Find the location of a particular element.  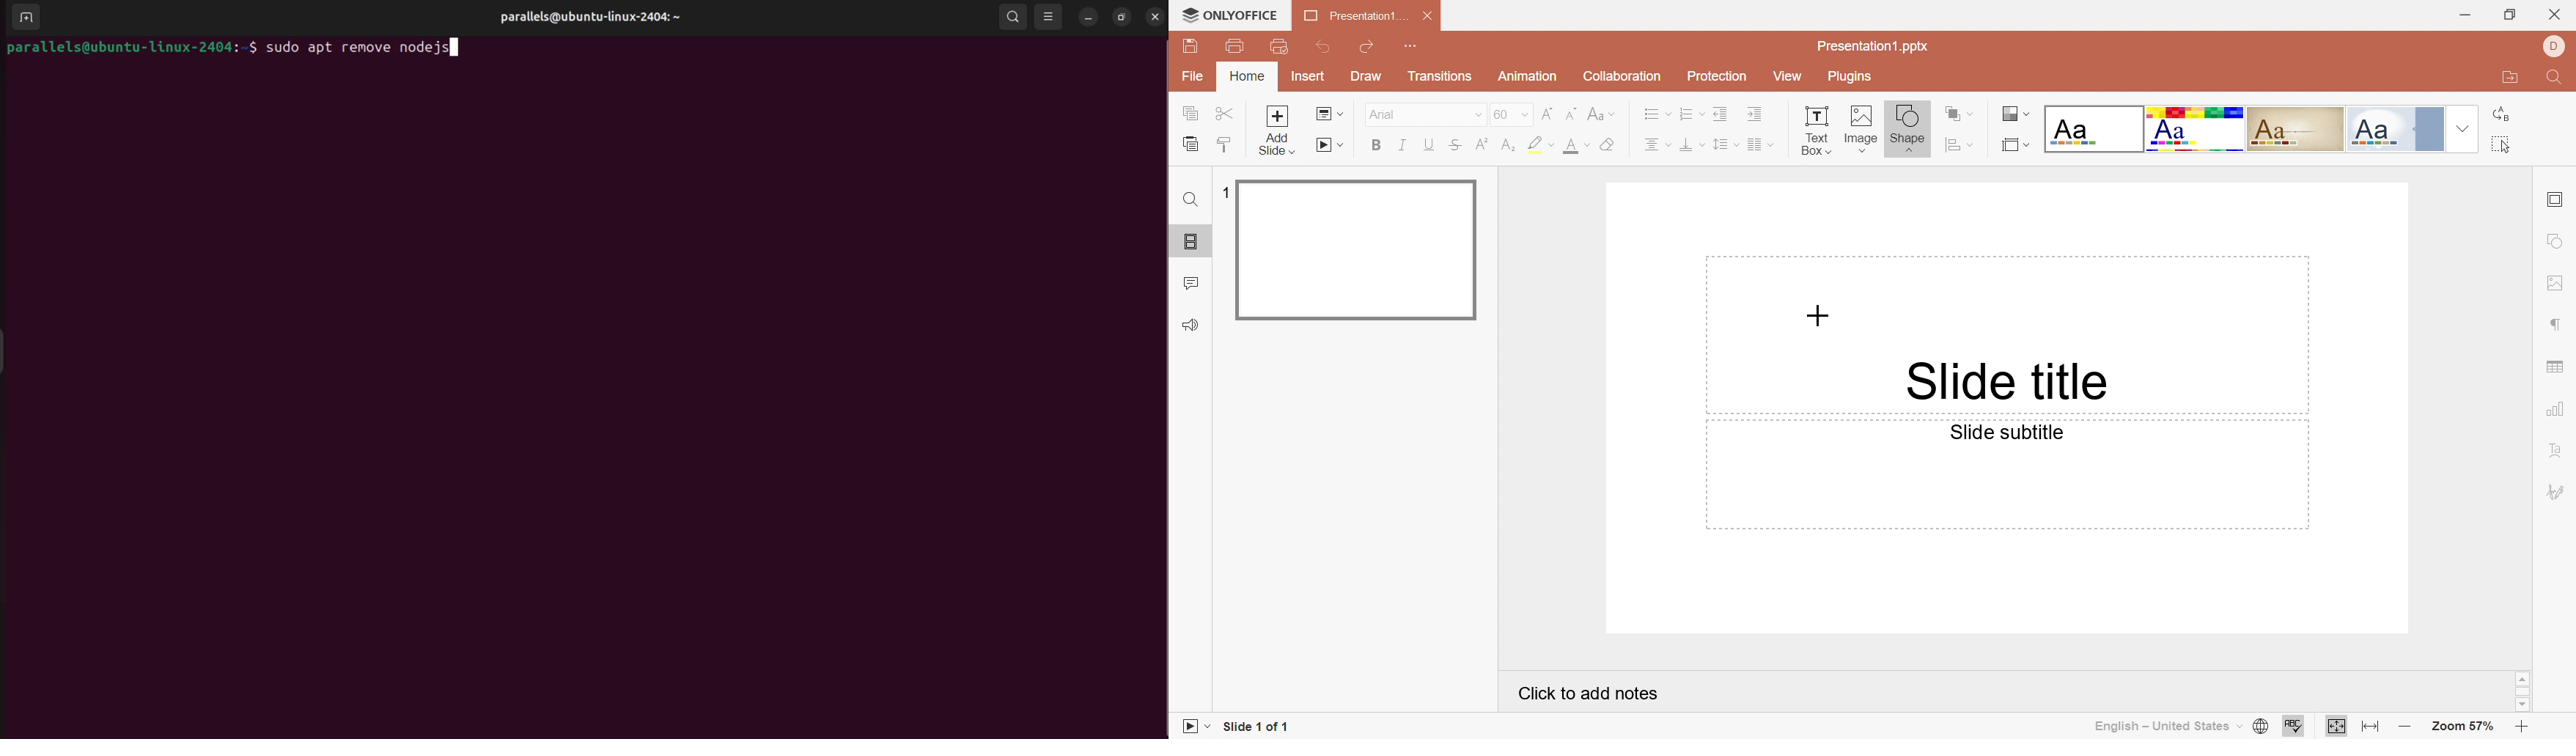

Animation is located at coordinates (1525, 76).